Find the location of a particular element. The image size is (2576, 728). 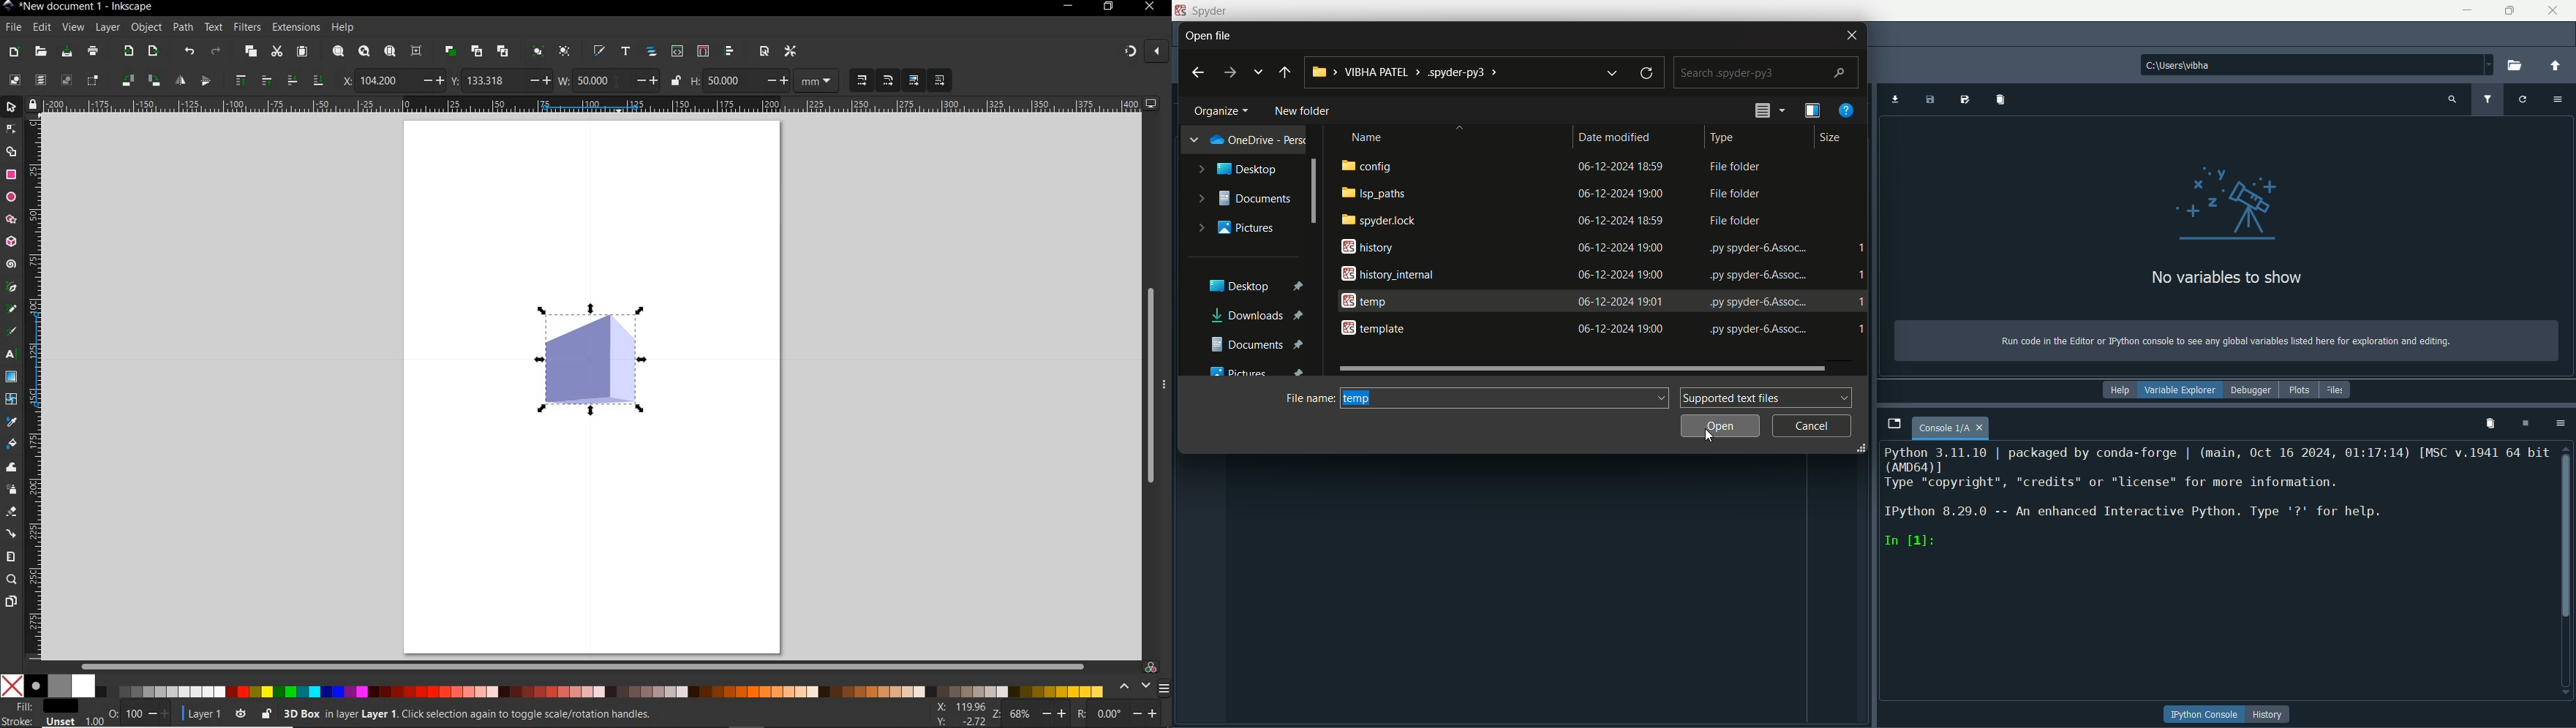

previous is located at coordinates (1284, 75).